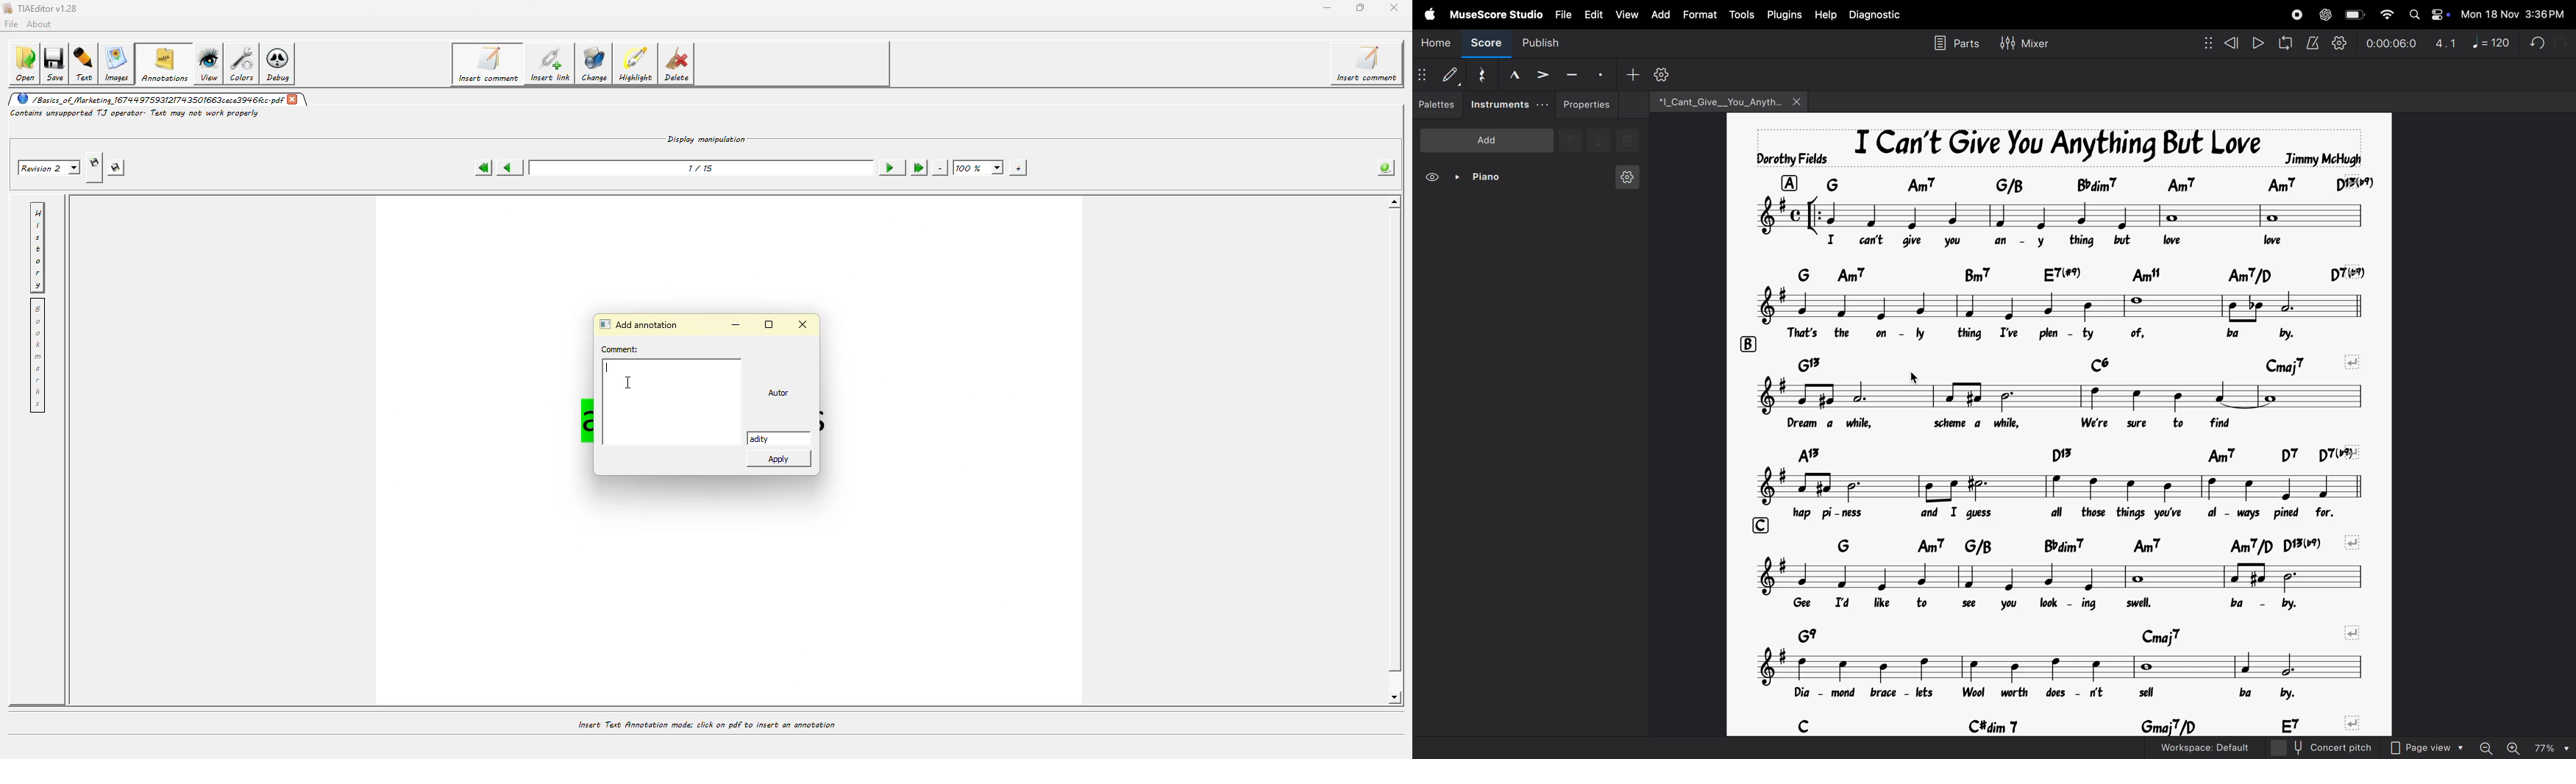 This screenshot has width=2576, height=784. I want to click on minimize, so click(1325, 8).